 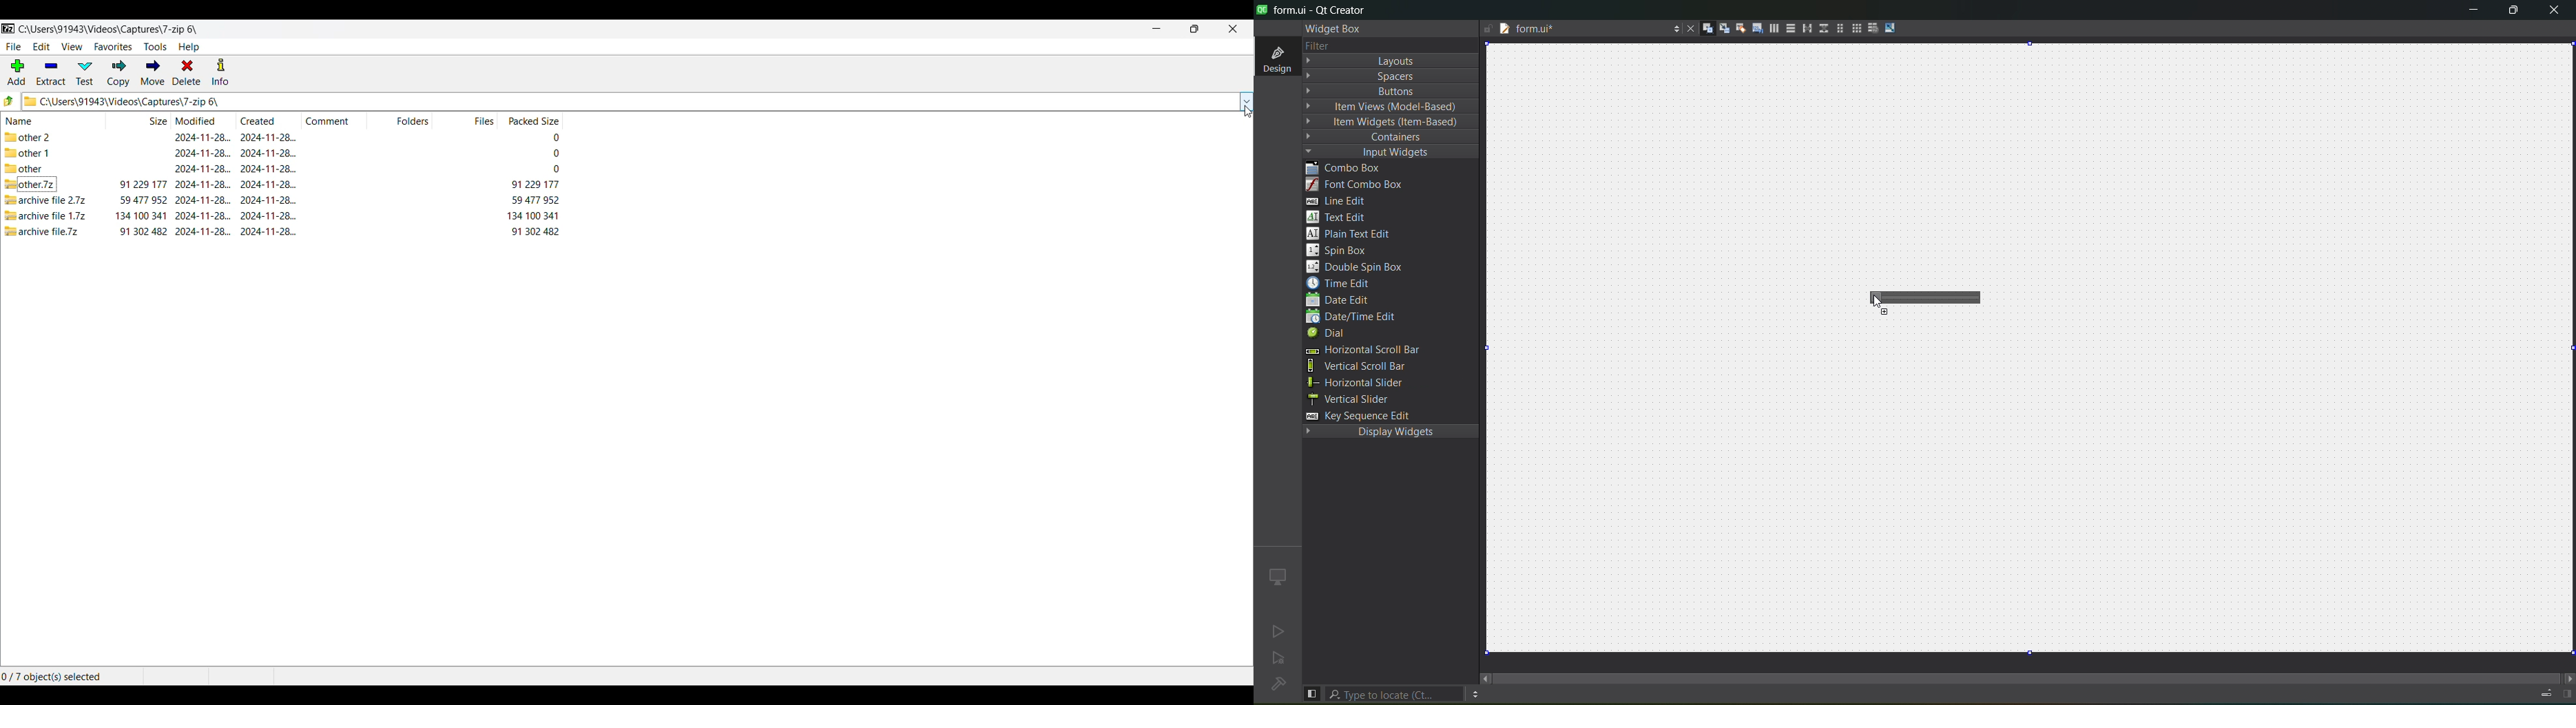 What do you see at coordinates (1770, 28) in the screenshot?
I see `horizontal layout` at bounding box center [1770, 28].